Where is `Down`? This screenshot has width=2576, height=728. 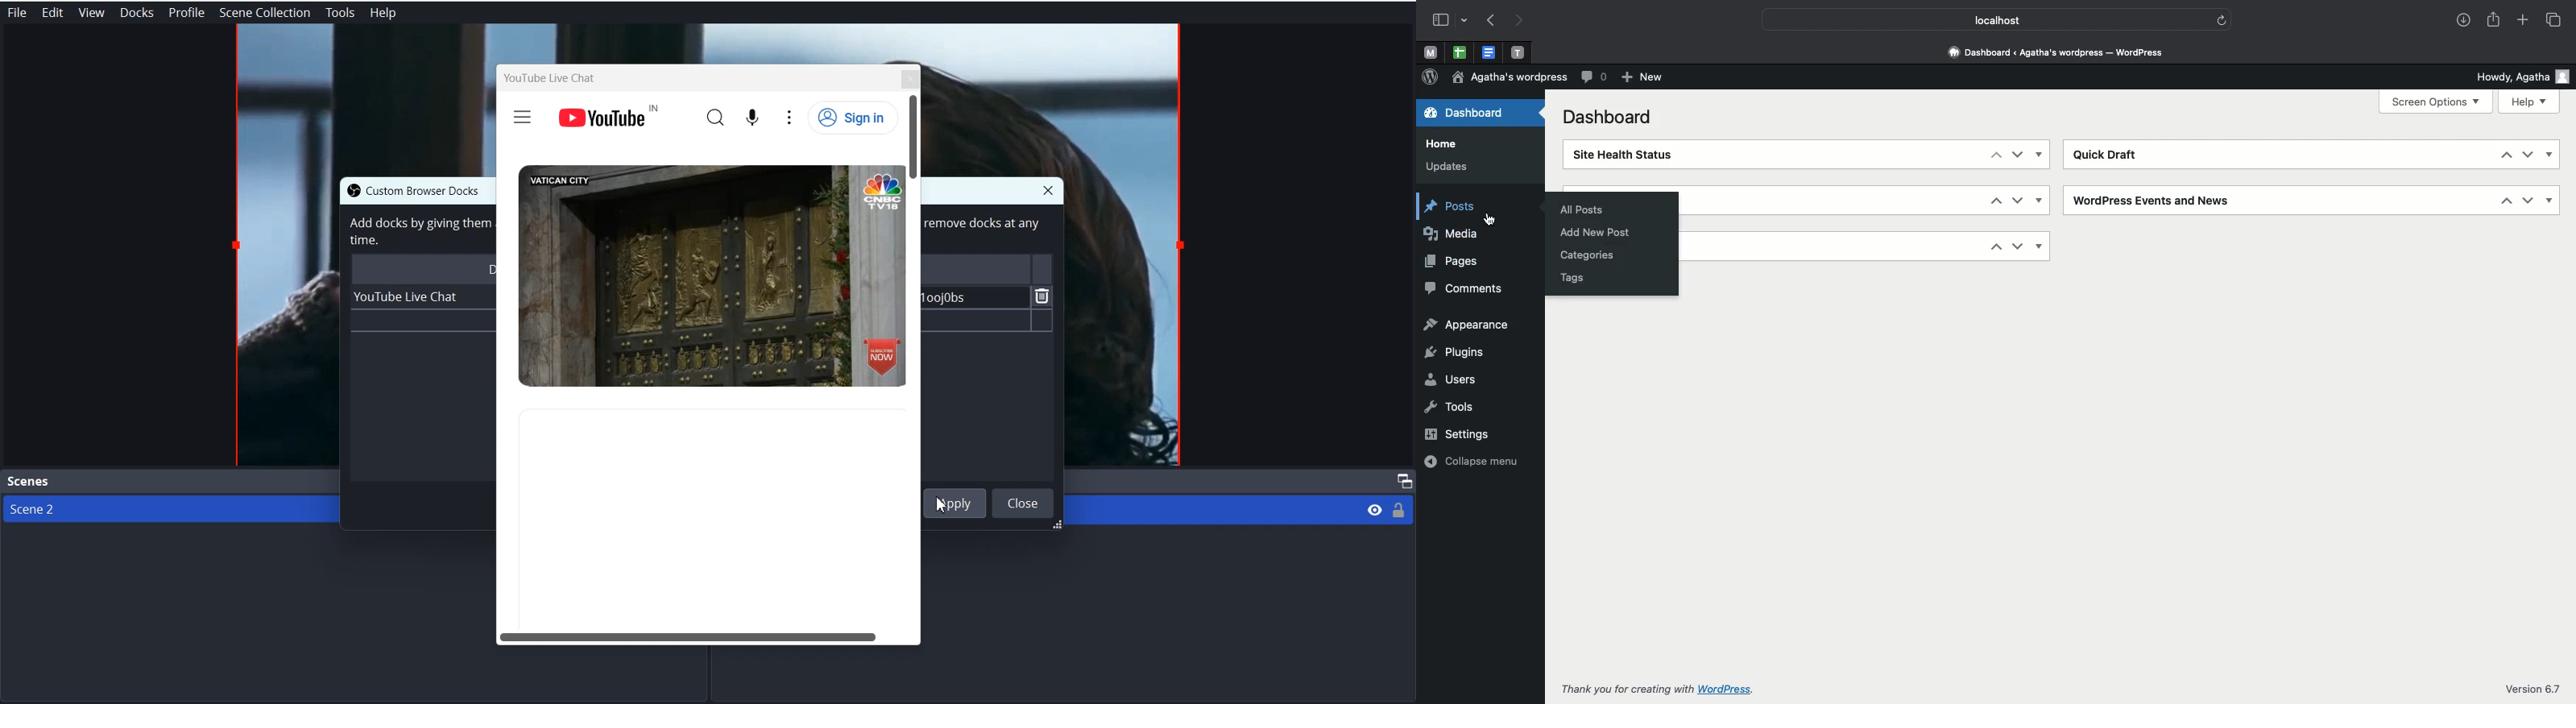 Down is located at coordinates (2528, 155).